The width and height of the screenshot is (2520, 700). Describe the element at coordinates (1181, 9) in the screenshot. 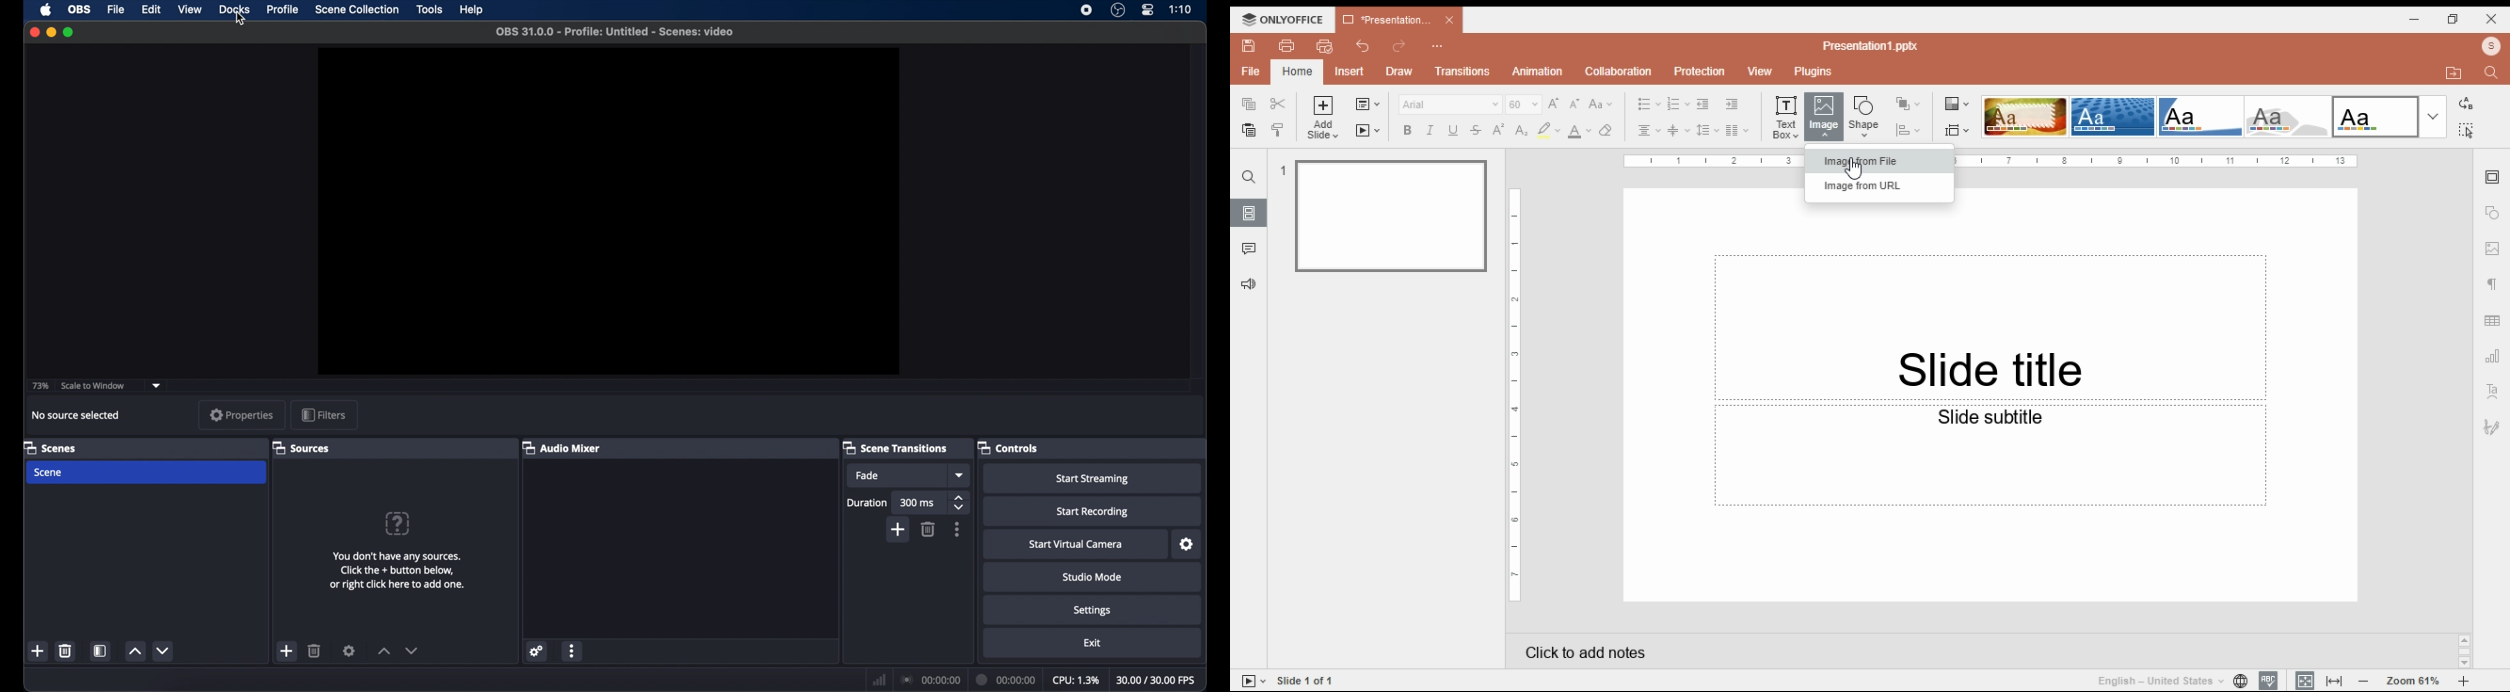

I see `time` at that location.